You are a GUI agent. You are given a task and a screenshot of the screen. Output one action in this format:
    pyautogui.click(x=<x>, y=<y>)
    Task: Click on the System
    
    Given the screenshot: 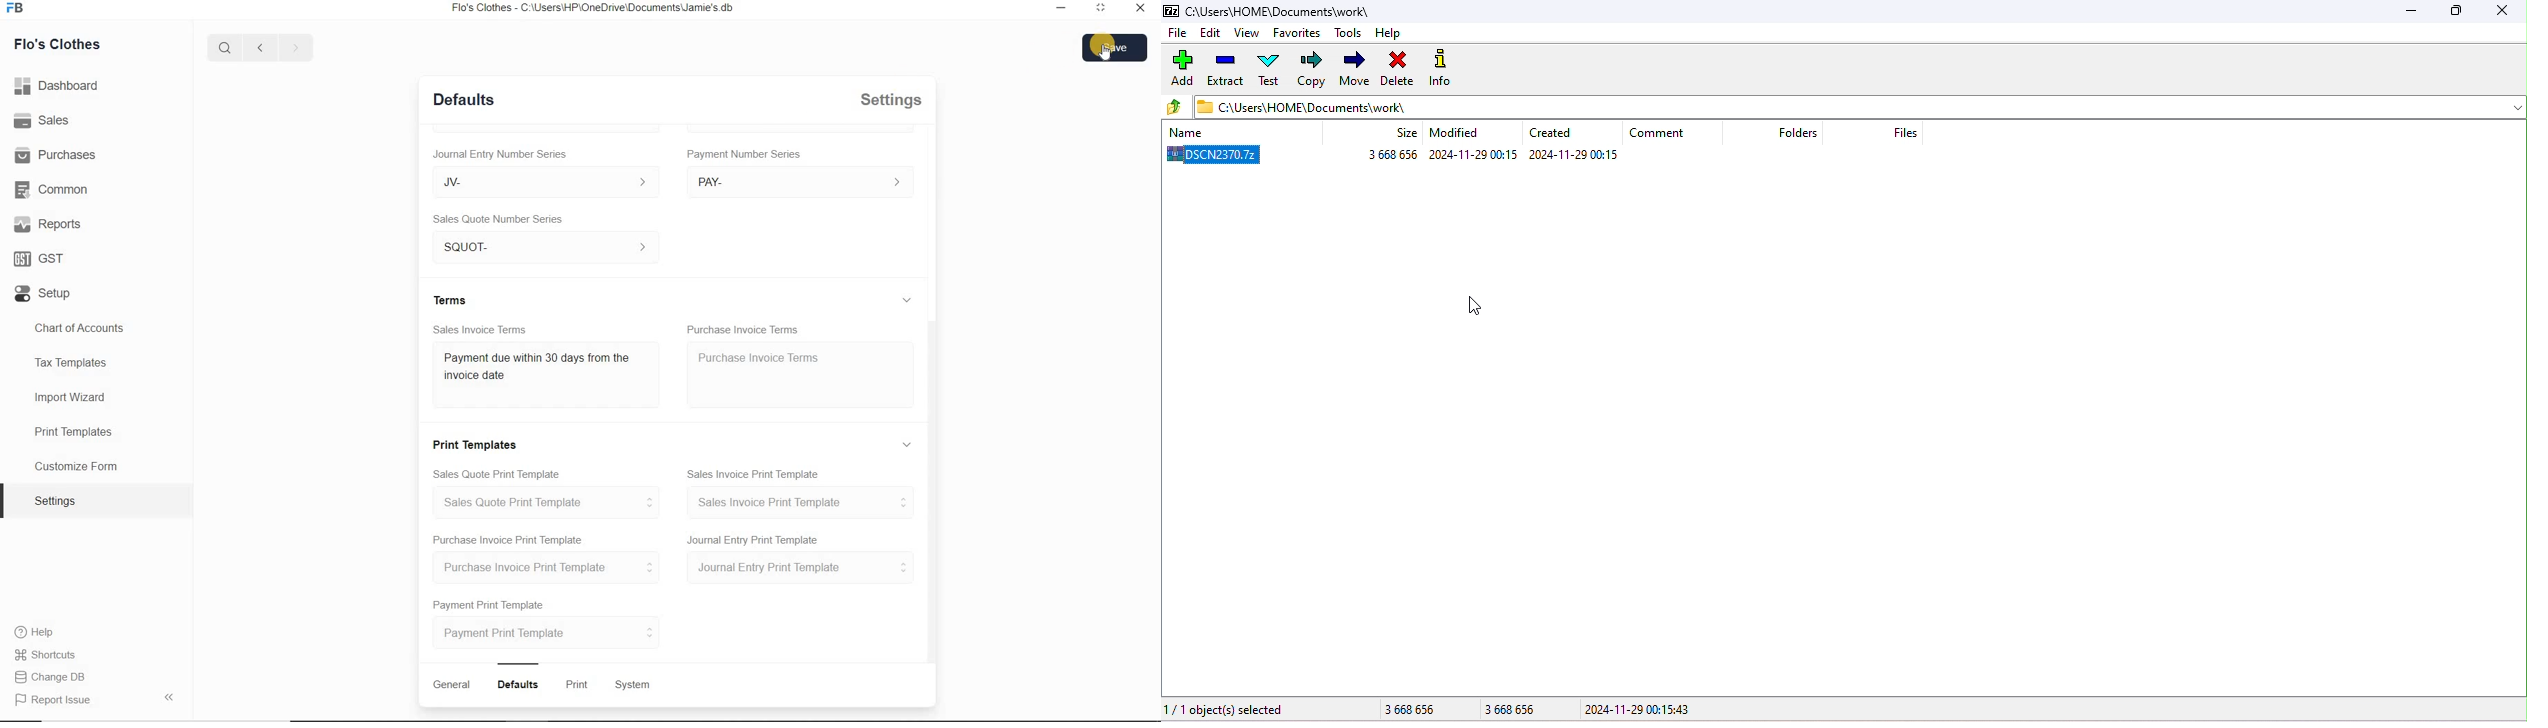 What is the action you would take?
    pyautogui.click(x=634, y=685)
    